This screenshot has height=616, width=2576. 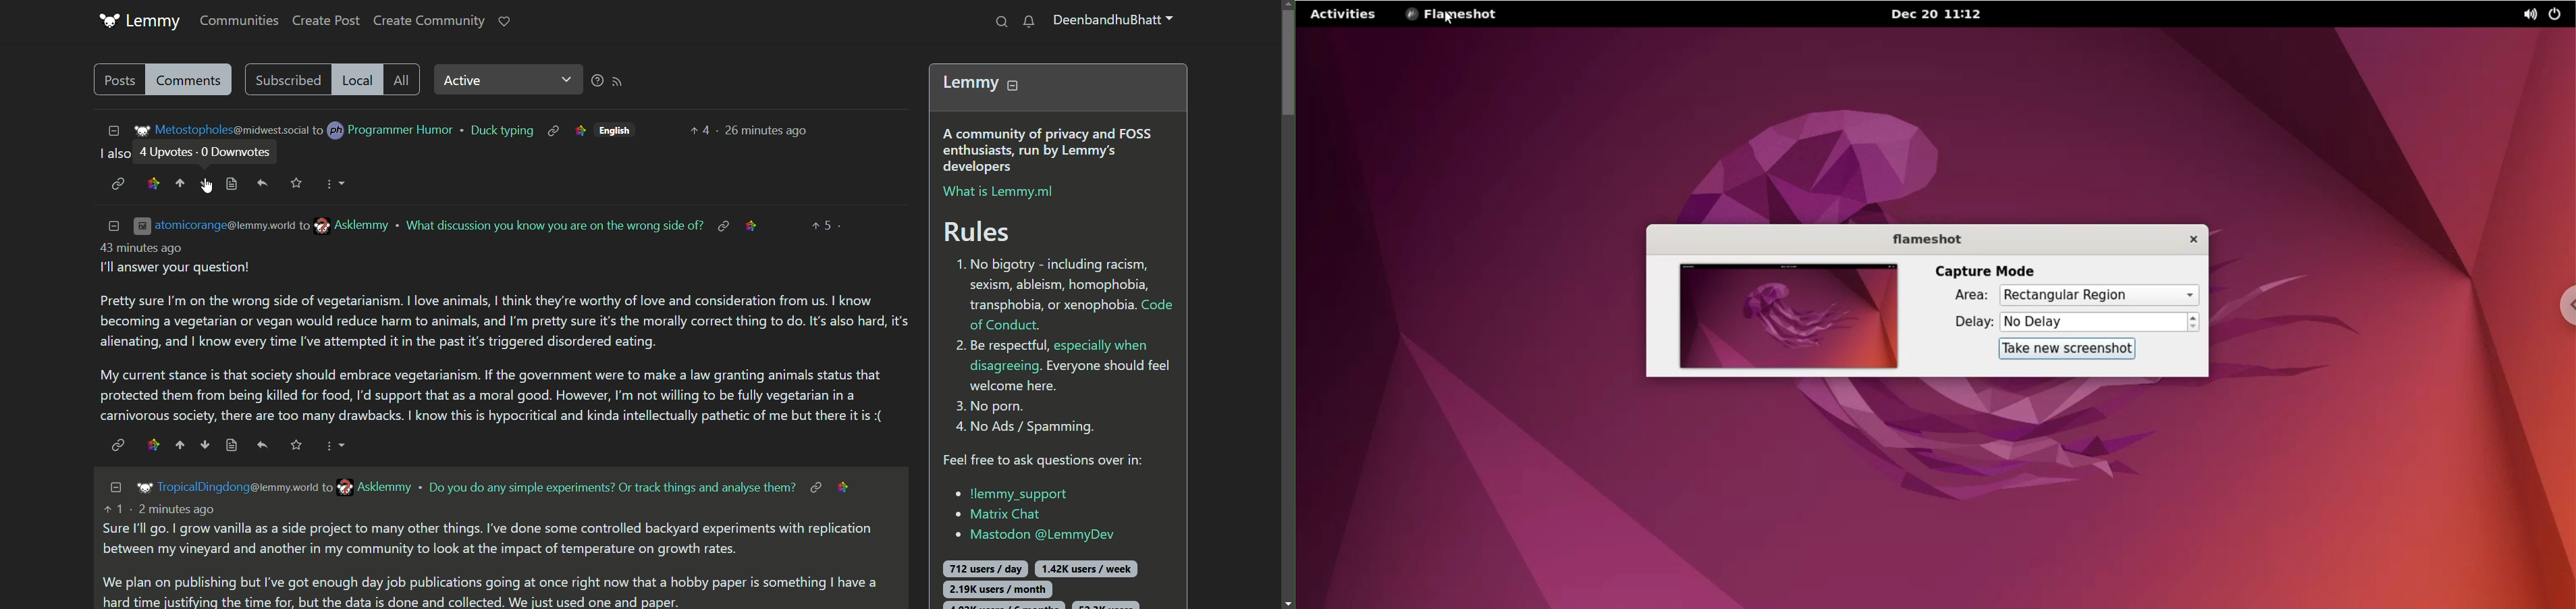 What do you see at coordinates (1012, 493) in the screenshot?
I see `lemmy support` at bounding box center [1012, 493].